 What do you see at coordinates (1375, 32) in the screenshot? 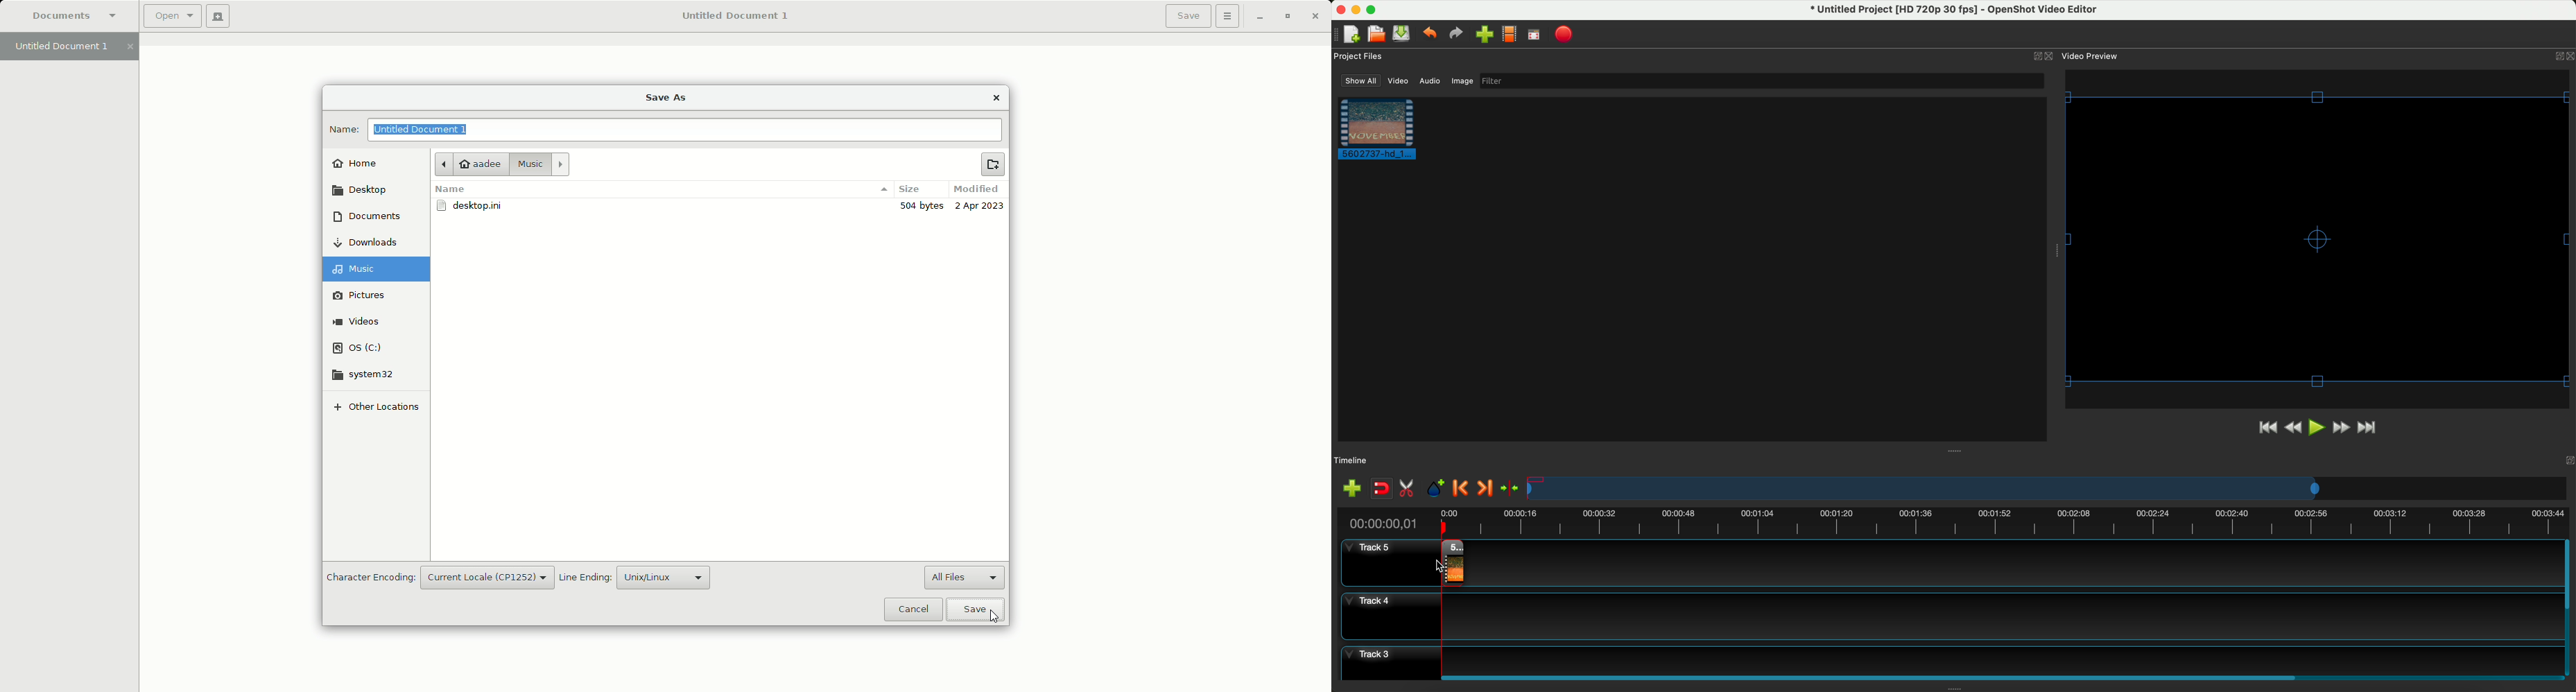
I see `open project` at bounding box center [1375, 32].